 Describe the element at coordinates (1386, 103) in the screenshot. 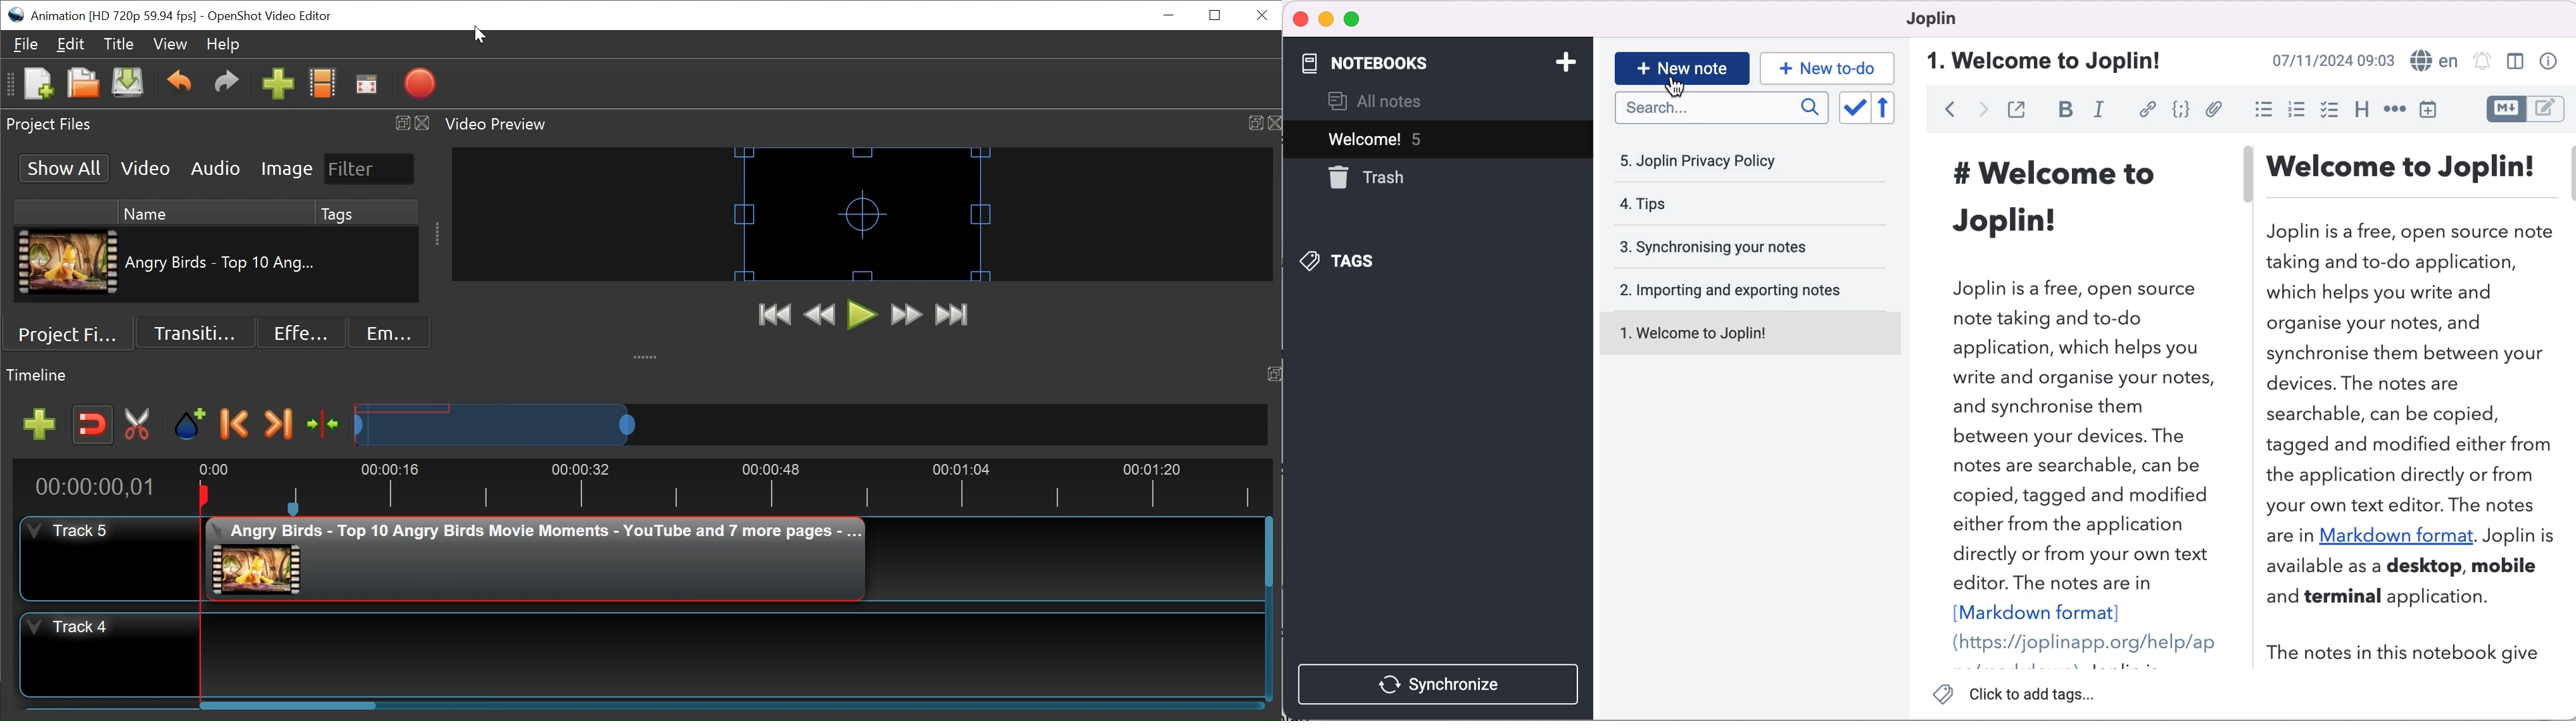

I see `all notes` at that location.